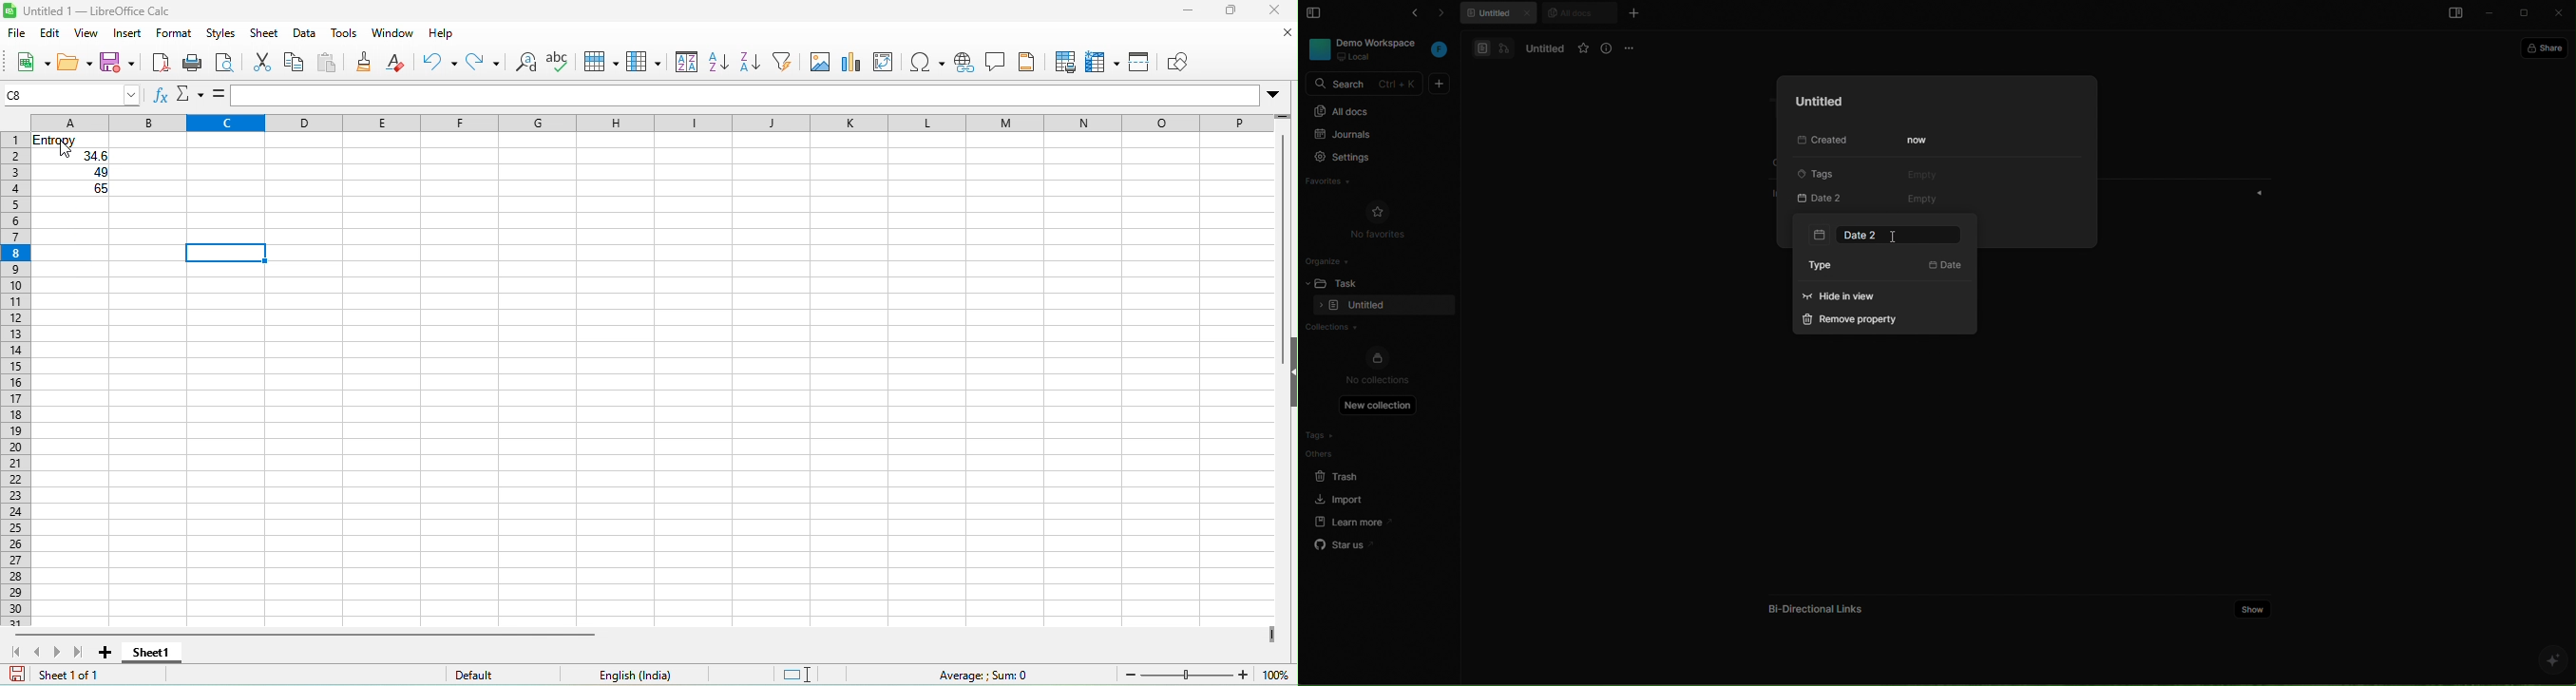 This screenshot has width=2576, height=700. What do you see at coordinates (1103, 64) in the screenshot?
I see `freeze row and column` at bounding box center [1103, 64].